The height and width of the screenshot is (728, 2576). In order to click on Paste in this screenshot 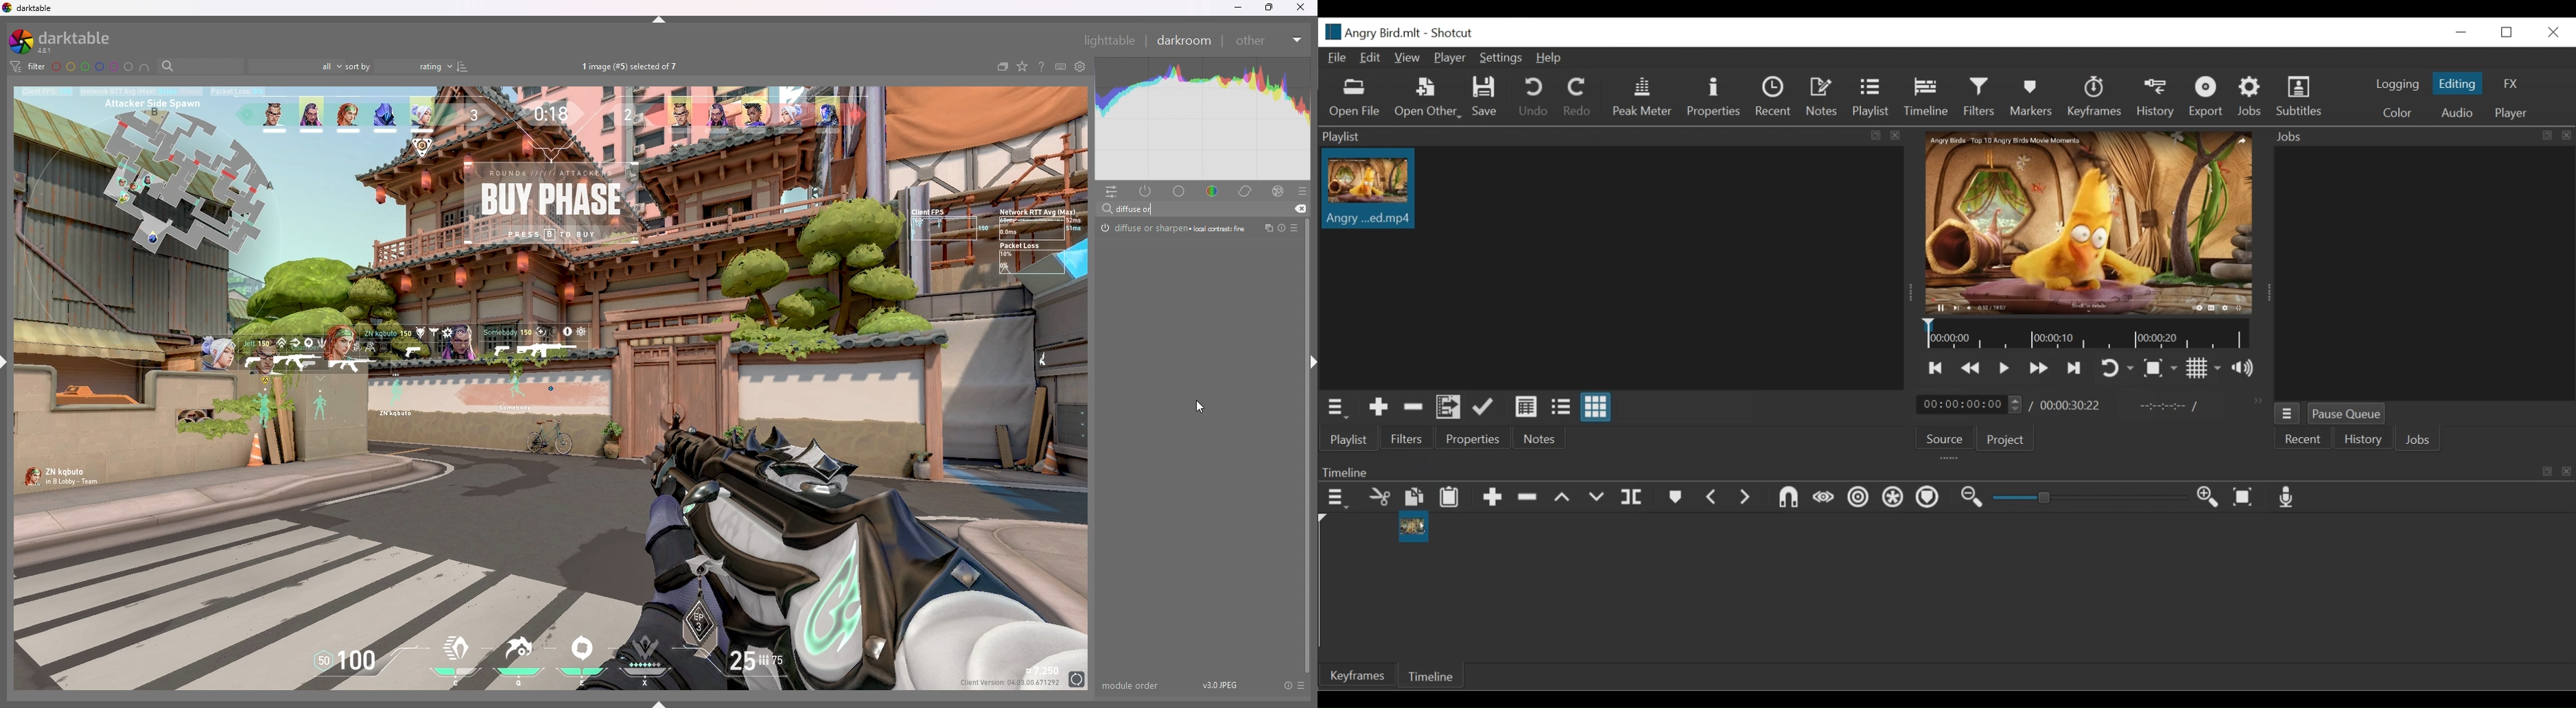, I will do `click(1449, 497)`.